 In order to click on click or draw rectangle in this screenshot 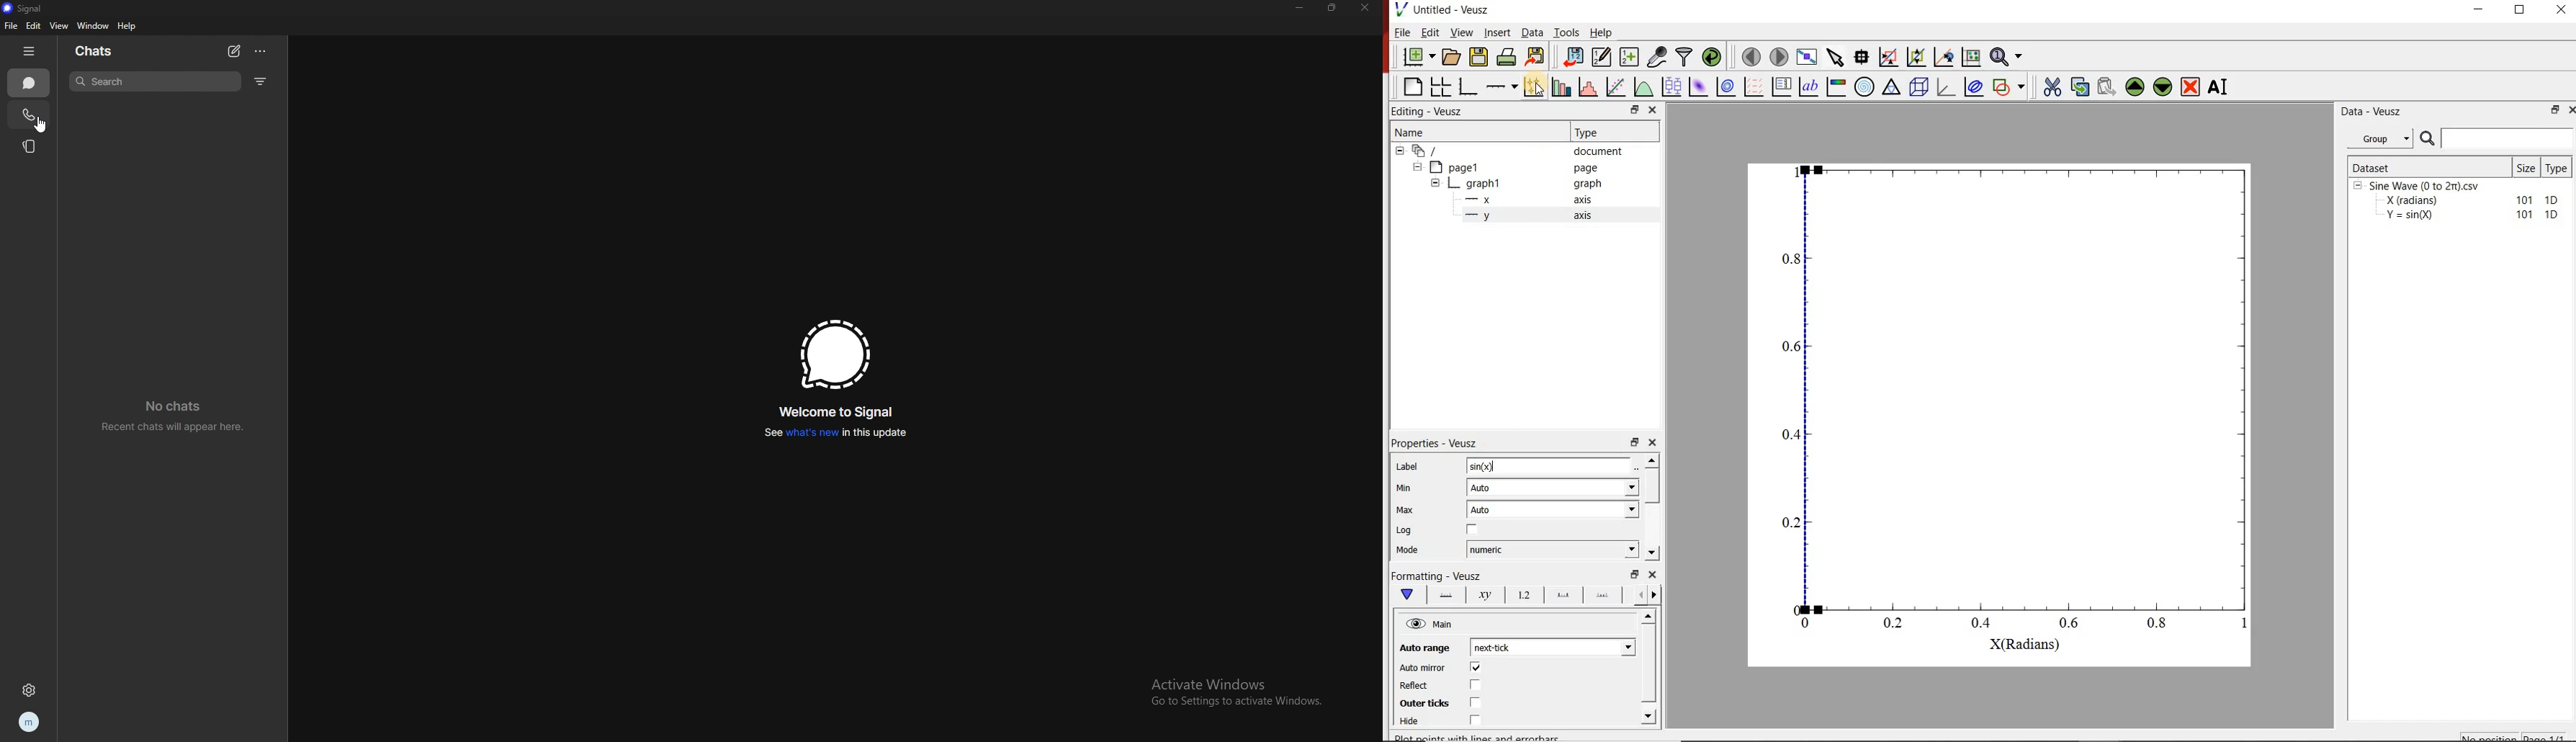, I will do `click(1889, 55)`.